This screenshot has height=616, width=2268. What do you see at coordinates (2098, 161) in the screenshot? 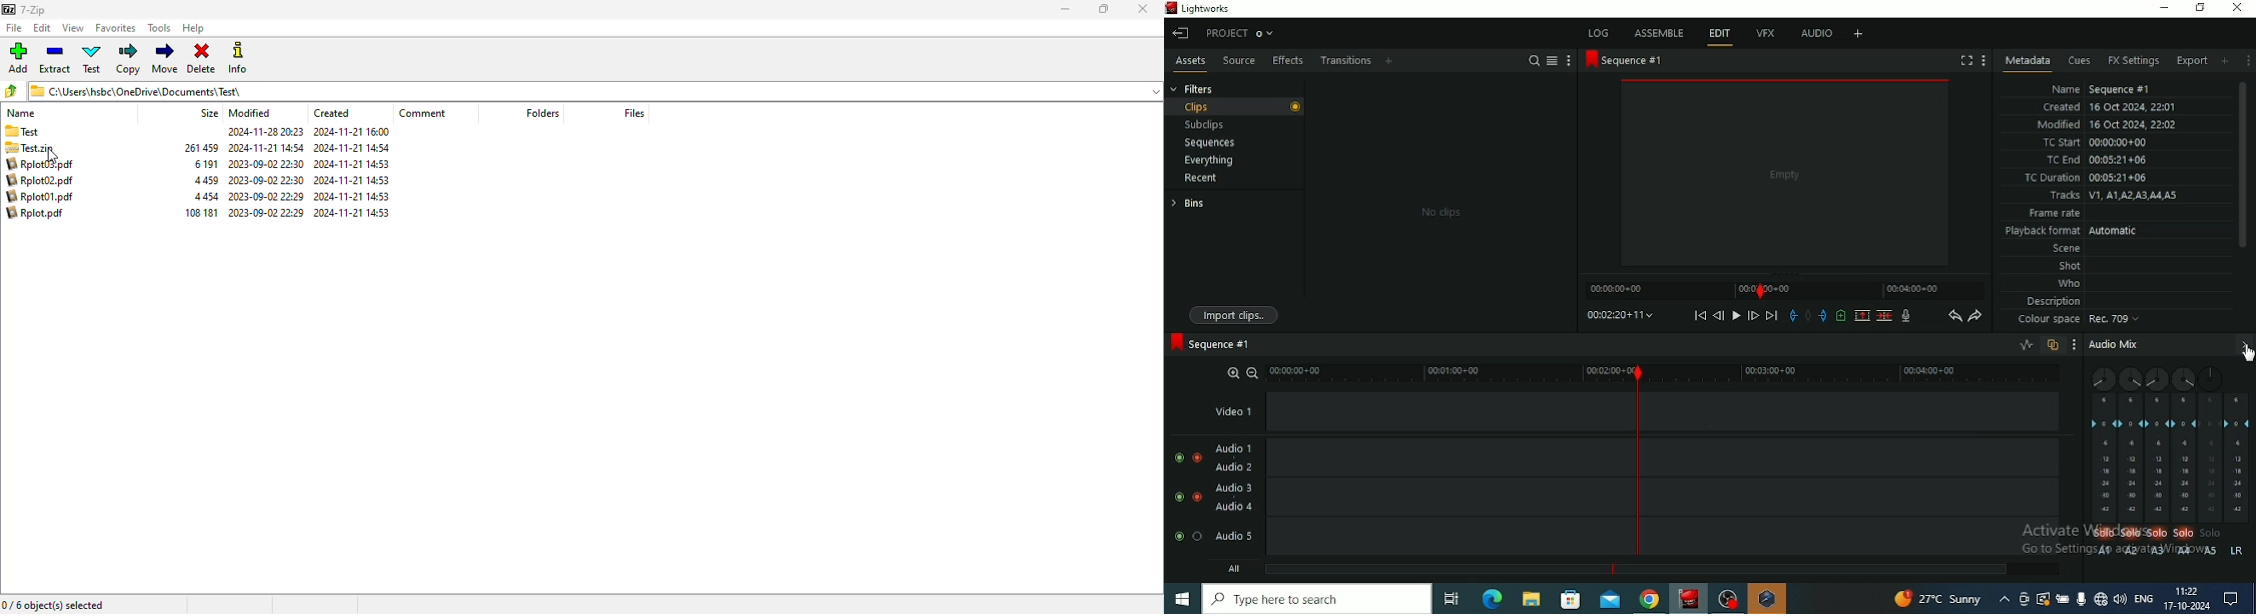
I see `TC End` at bounding box center [2098, 161].